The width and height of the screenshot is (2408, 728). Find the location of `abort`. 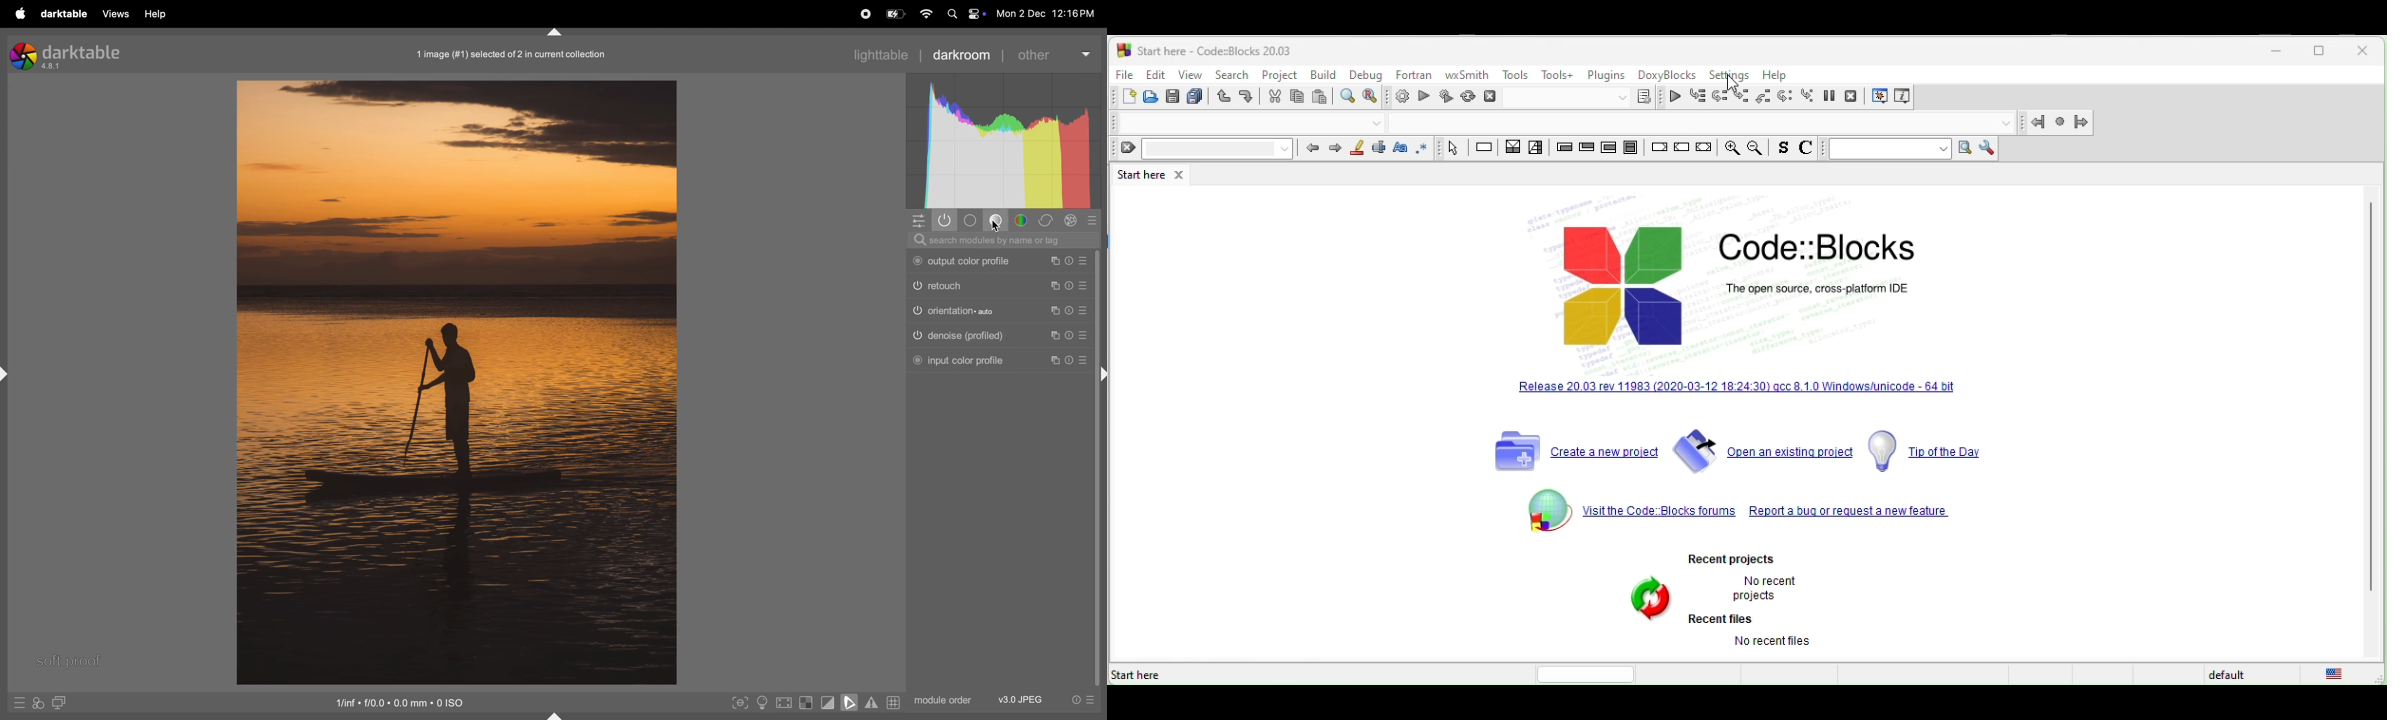

abort is located at coordinates (1491, 96).